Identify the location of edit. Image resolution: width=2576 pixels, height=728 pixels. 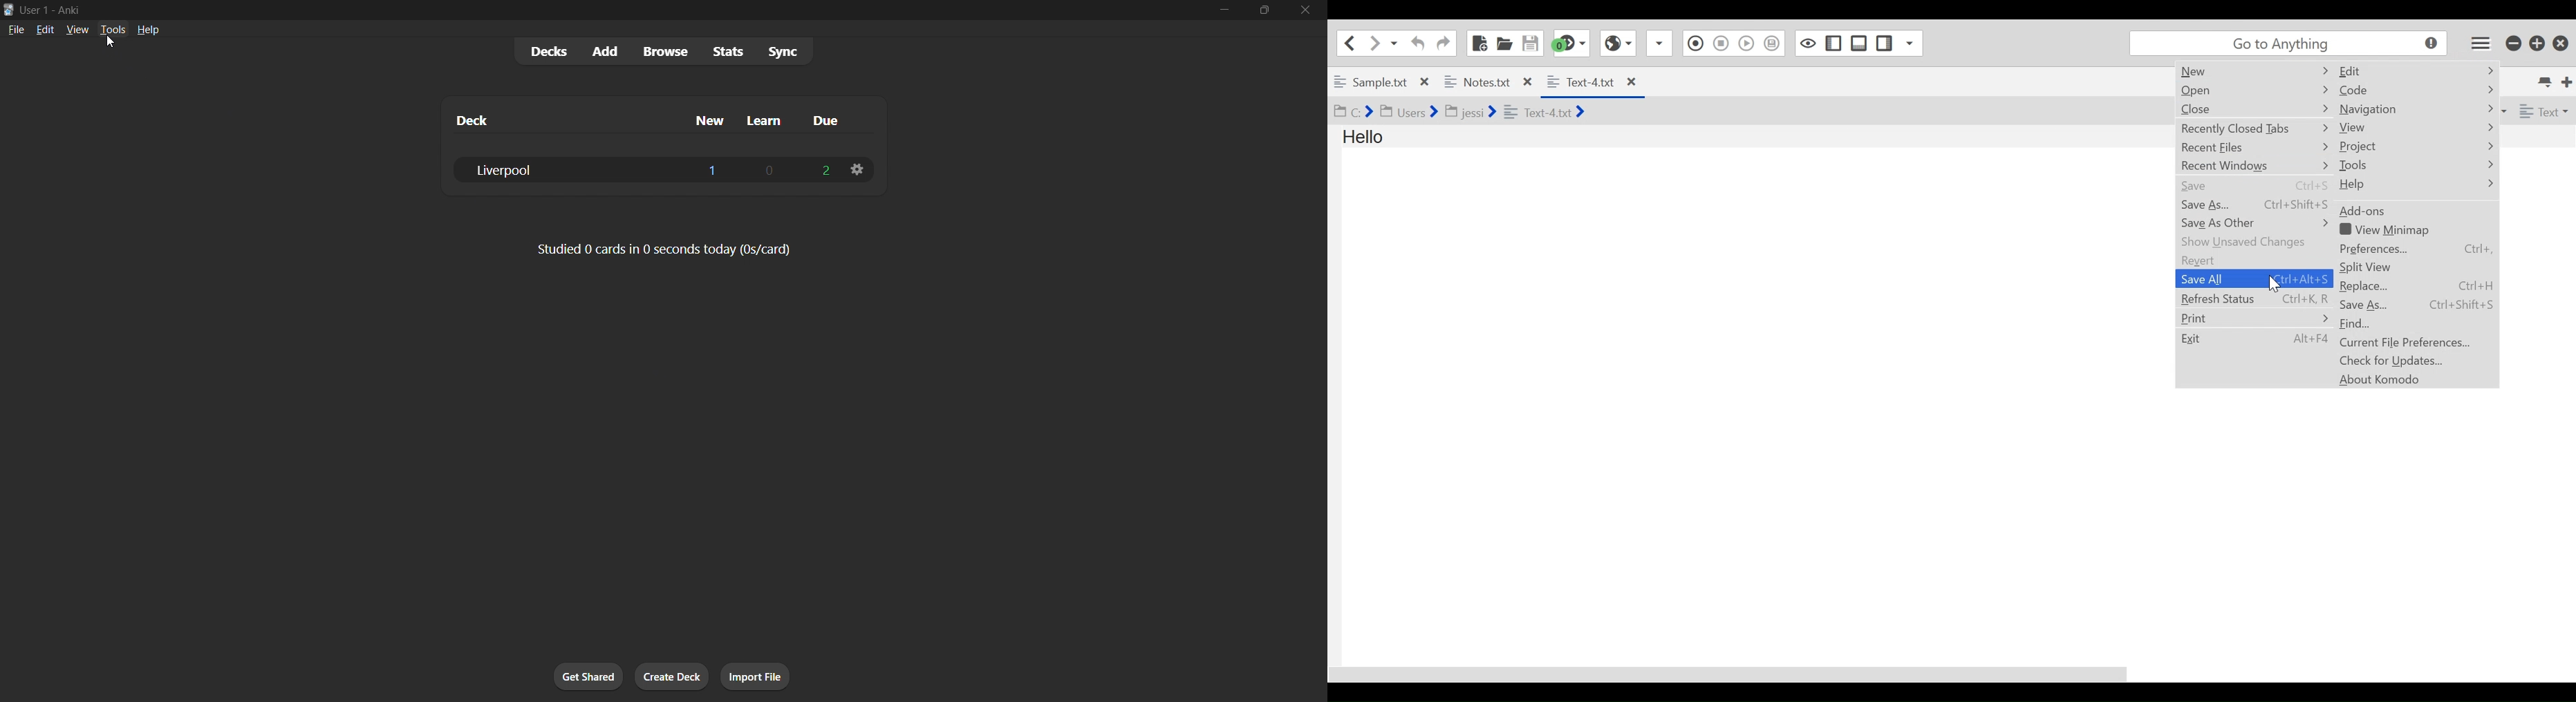
(42, 30).